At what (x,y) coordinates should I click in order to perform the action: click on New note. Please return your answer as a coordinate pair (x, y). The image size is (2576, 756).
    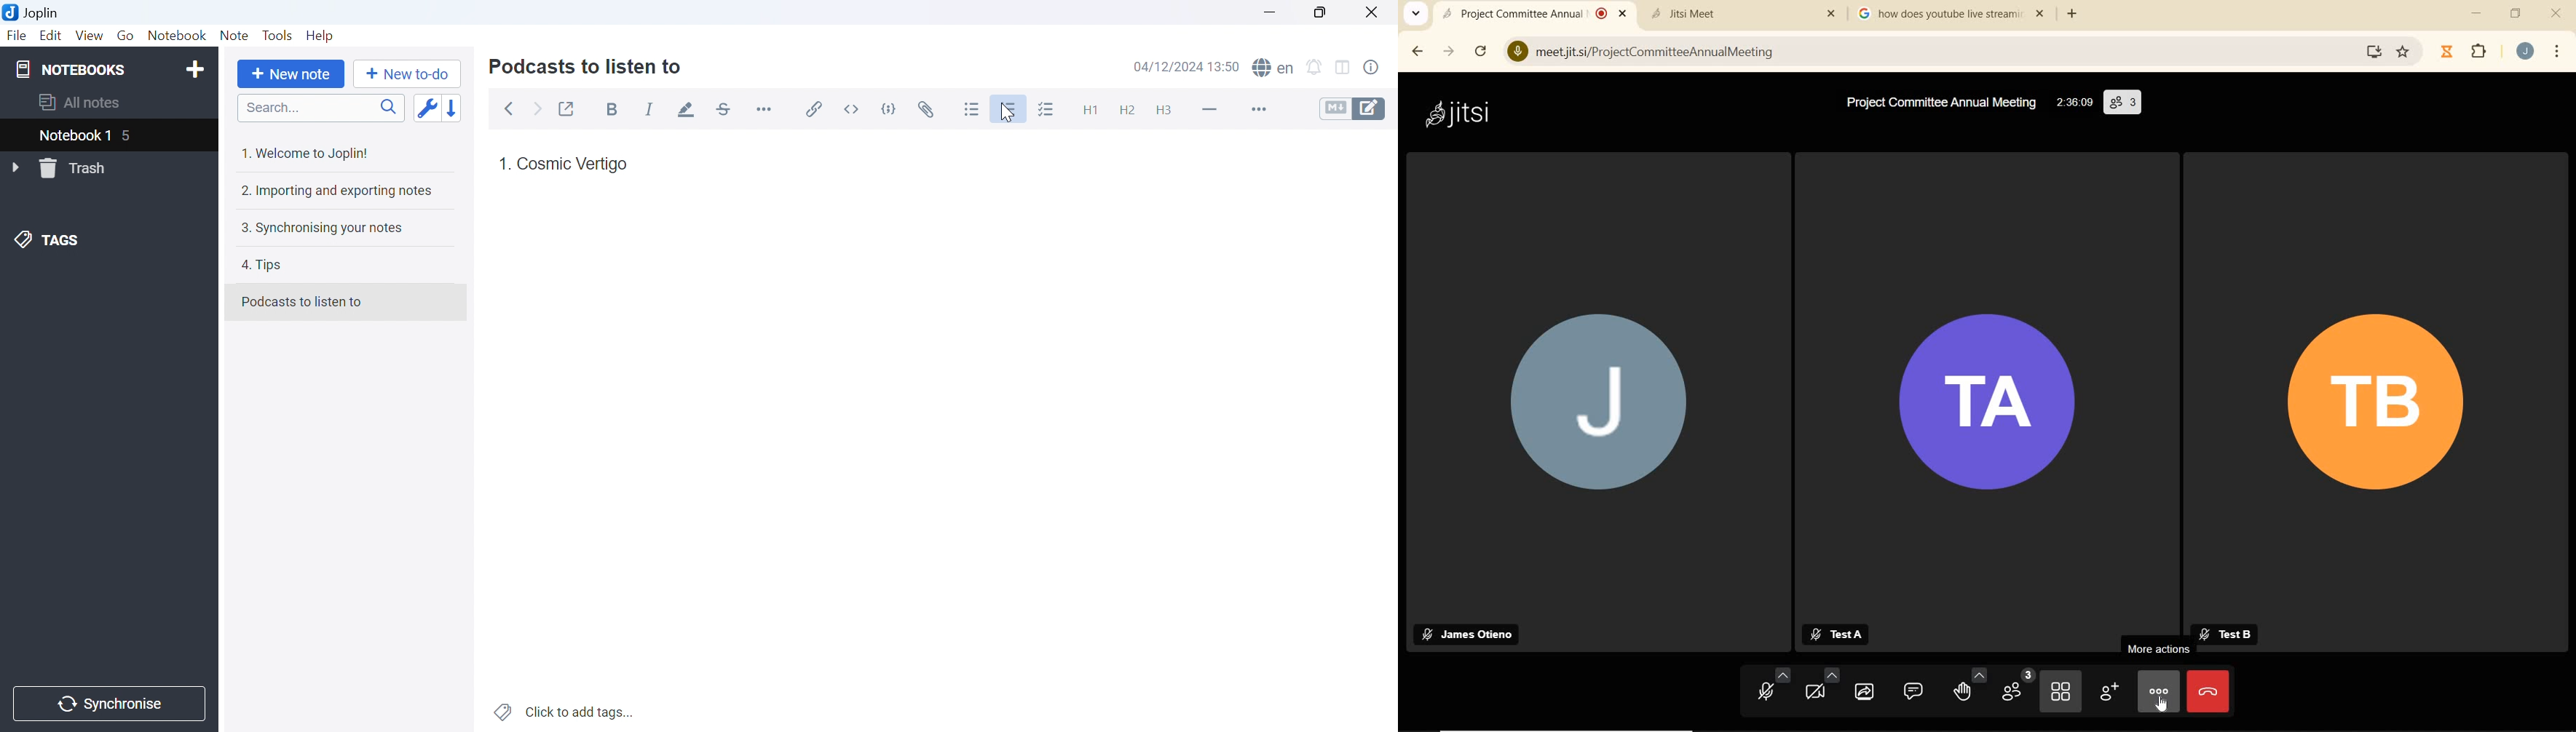
    Looking at the image, I should click on (294, 75).